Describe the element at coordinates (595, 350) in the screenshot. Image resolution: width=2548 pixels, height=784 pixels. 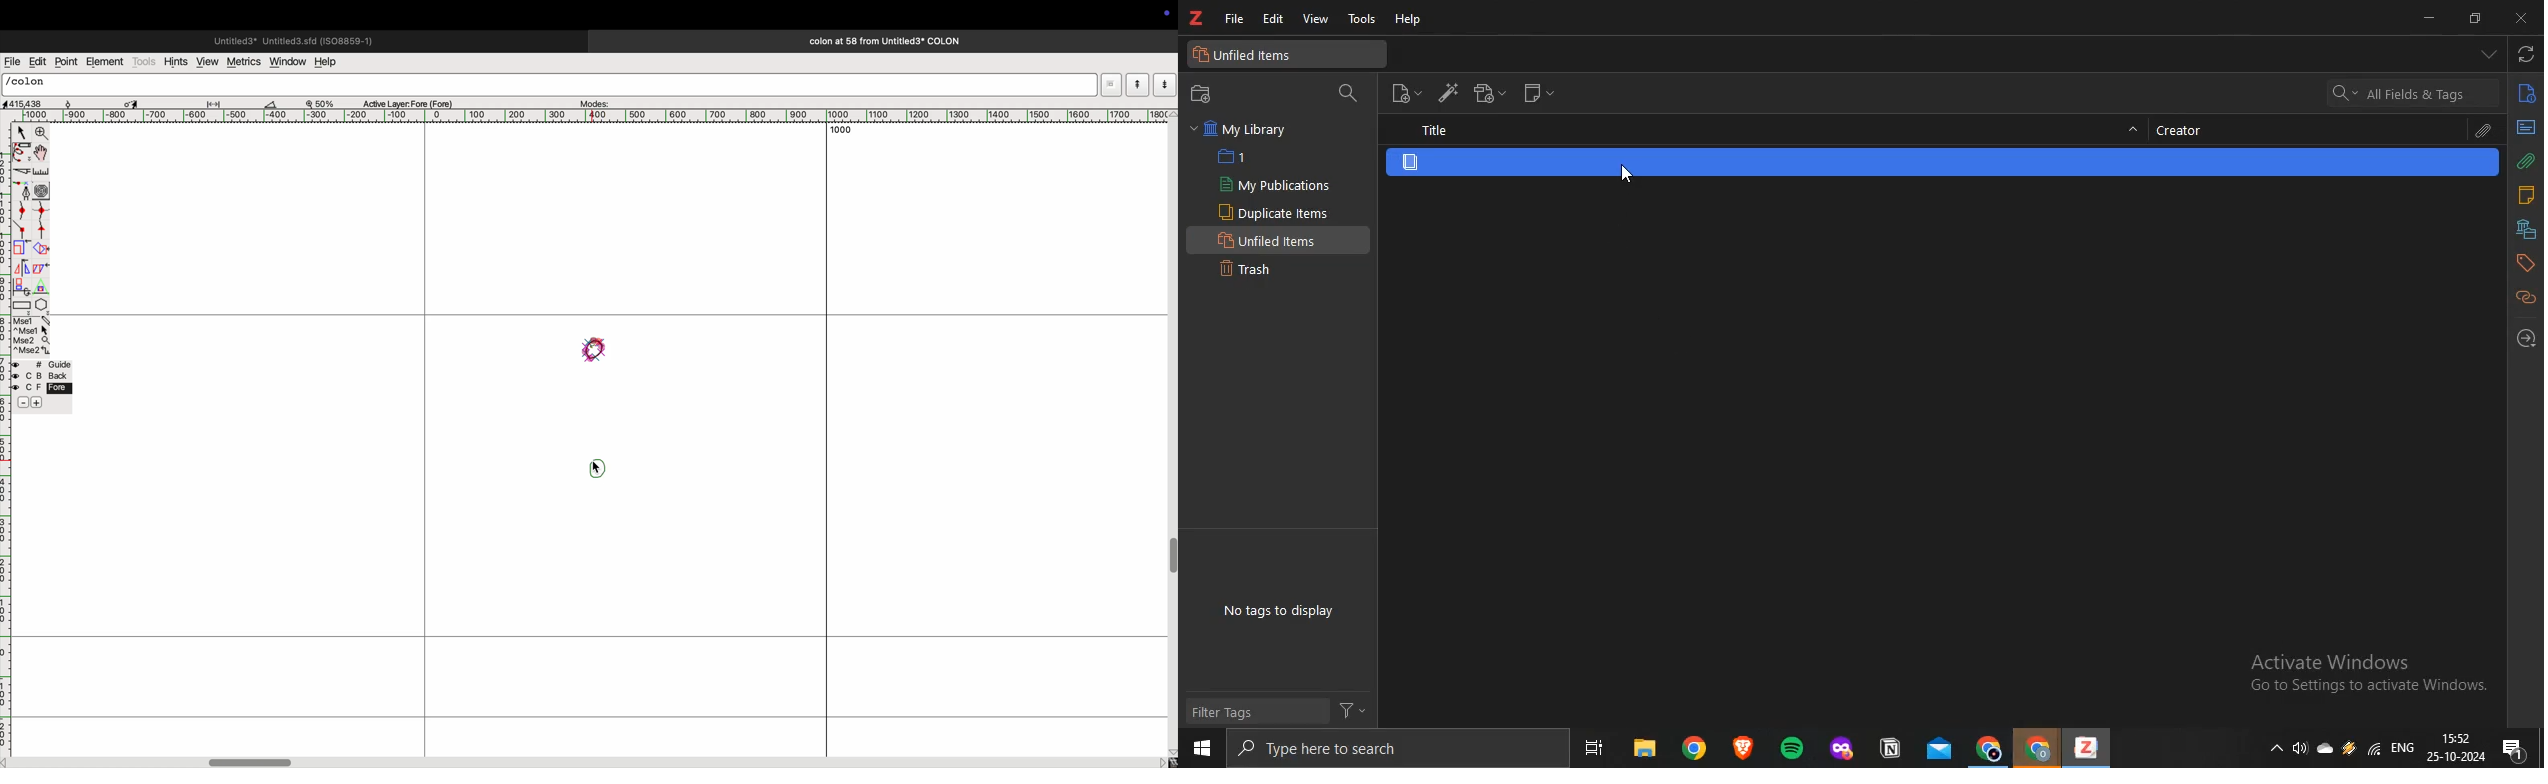
I see `circle` at that location.